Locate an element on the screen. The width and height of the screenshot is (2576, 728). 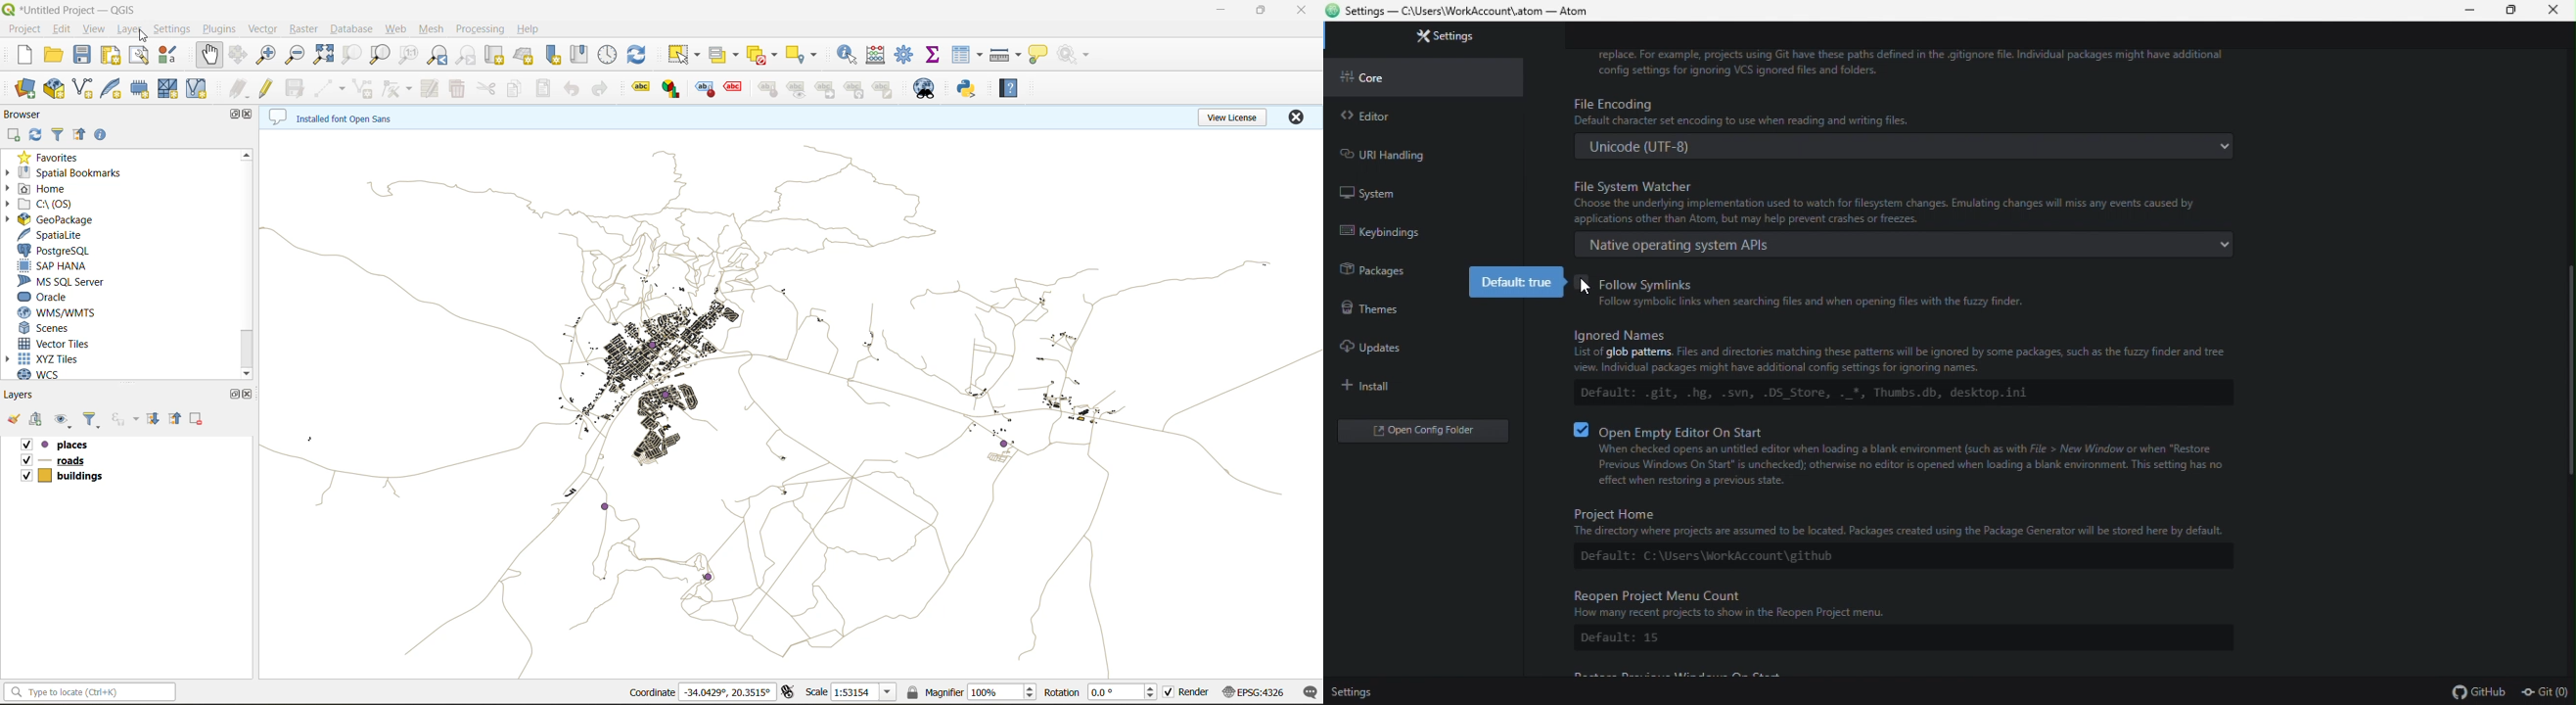
label tool 4 is located at coordinates (732, 88).